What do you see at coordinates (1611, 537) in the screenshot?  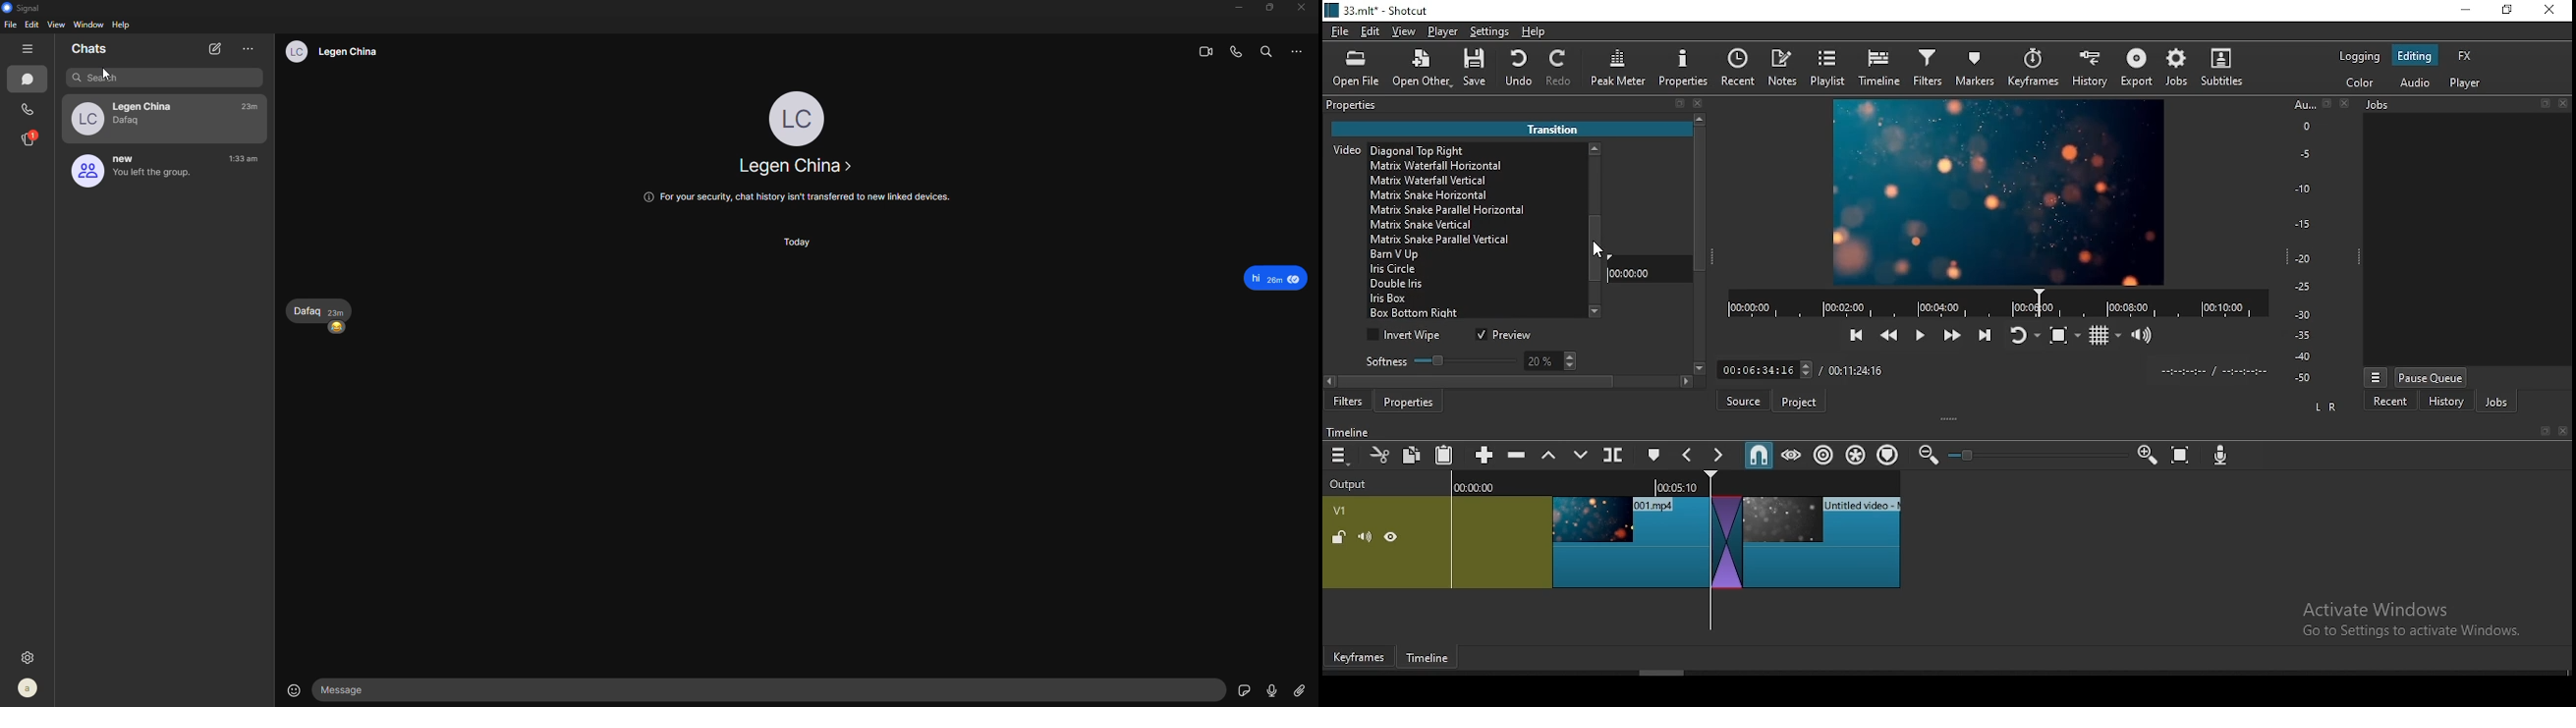 I see `video track` at bounding box center [1611, 537].